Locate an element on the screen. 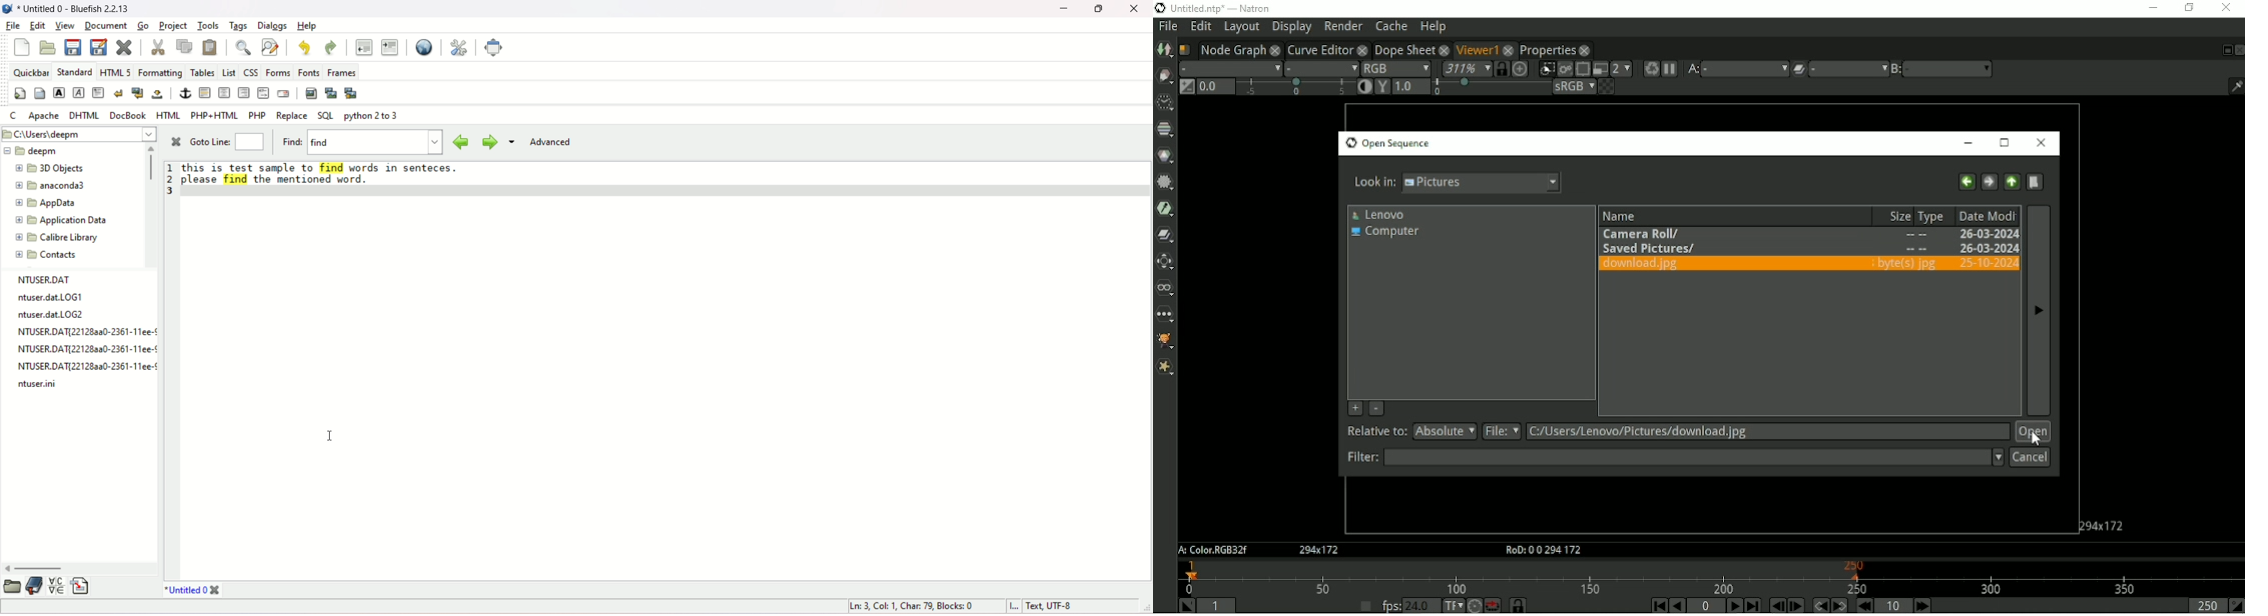 The height and width of the screenshot is (616, 2268). application is located at coordinates (64, 220).